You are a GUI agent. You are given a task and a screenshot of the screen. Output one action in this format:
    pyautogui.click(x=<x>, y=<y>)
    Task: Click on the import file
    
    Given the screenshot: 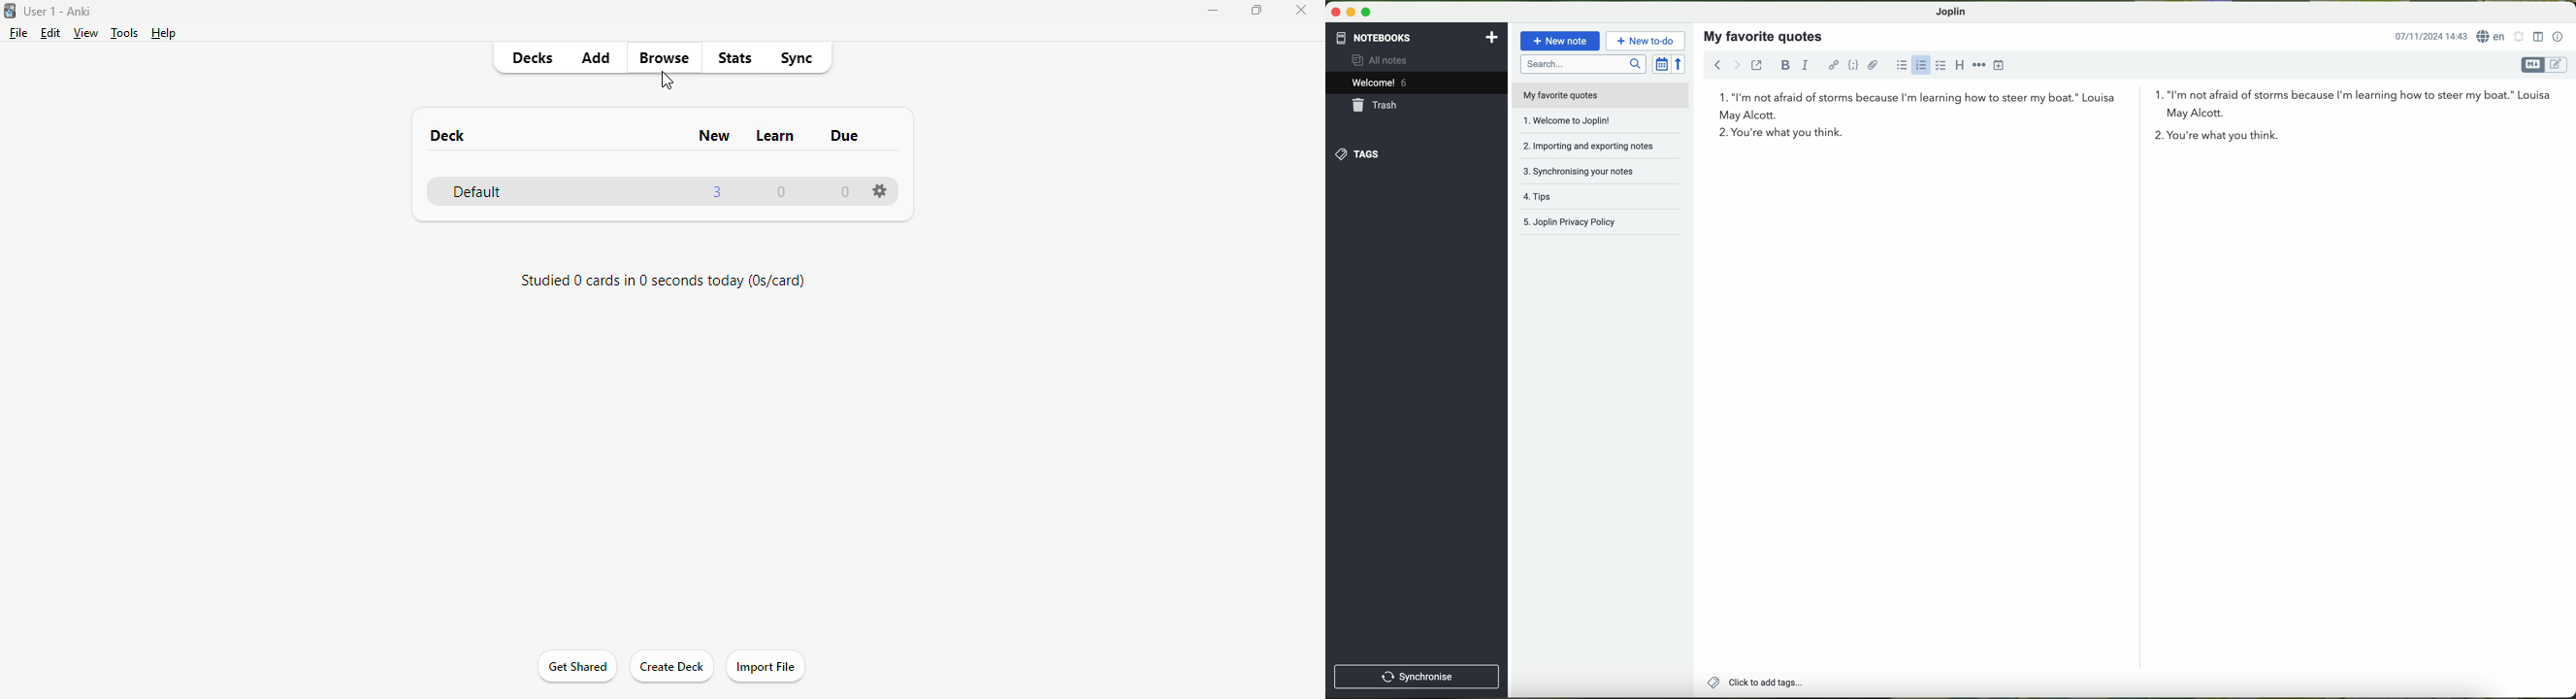 What is the action you would take?
    pyautogui.click(x=766, y=667)
    